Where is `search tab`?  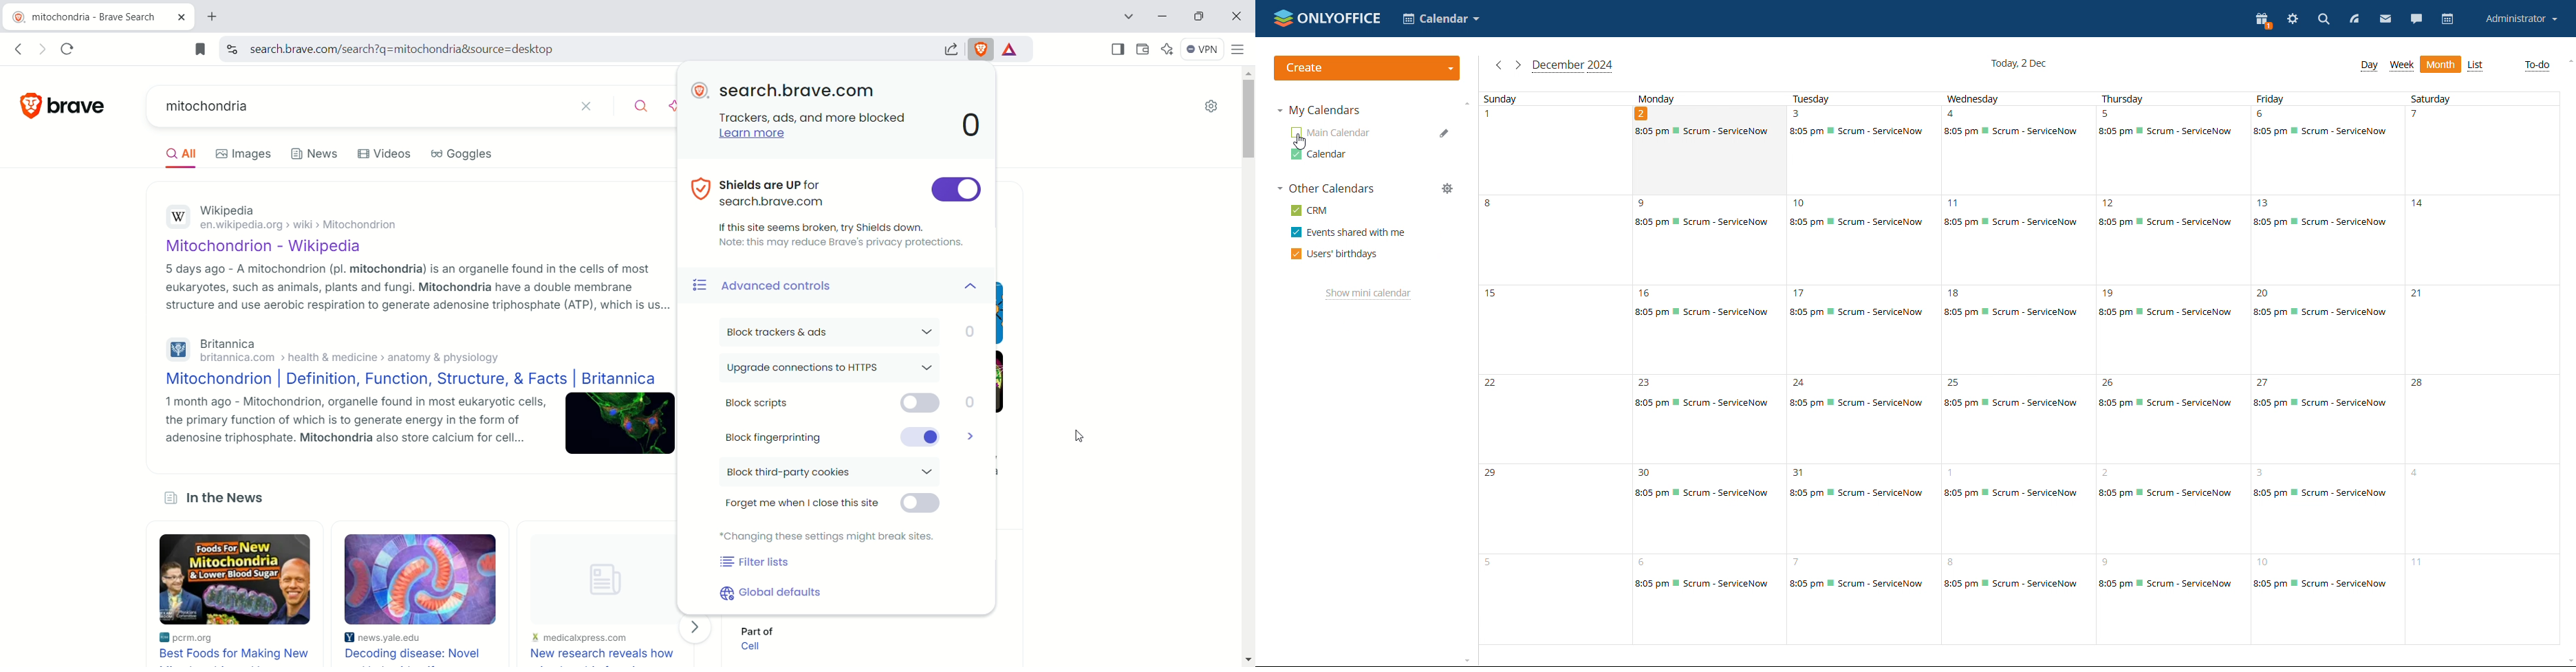 search tab is located at coordinates (1128, 18).